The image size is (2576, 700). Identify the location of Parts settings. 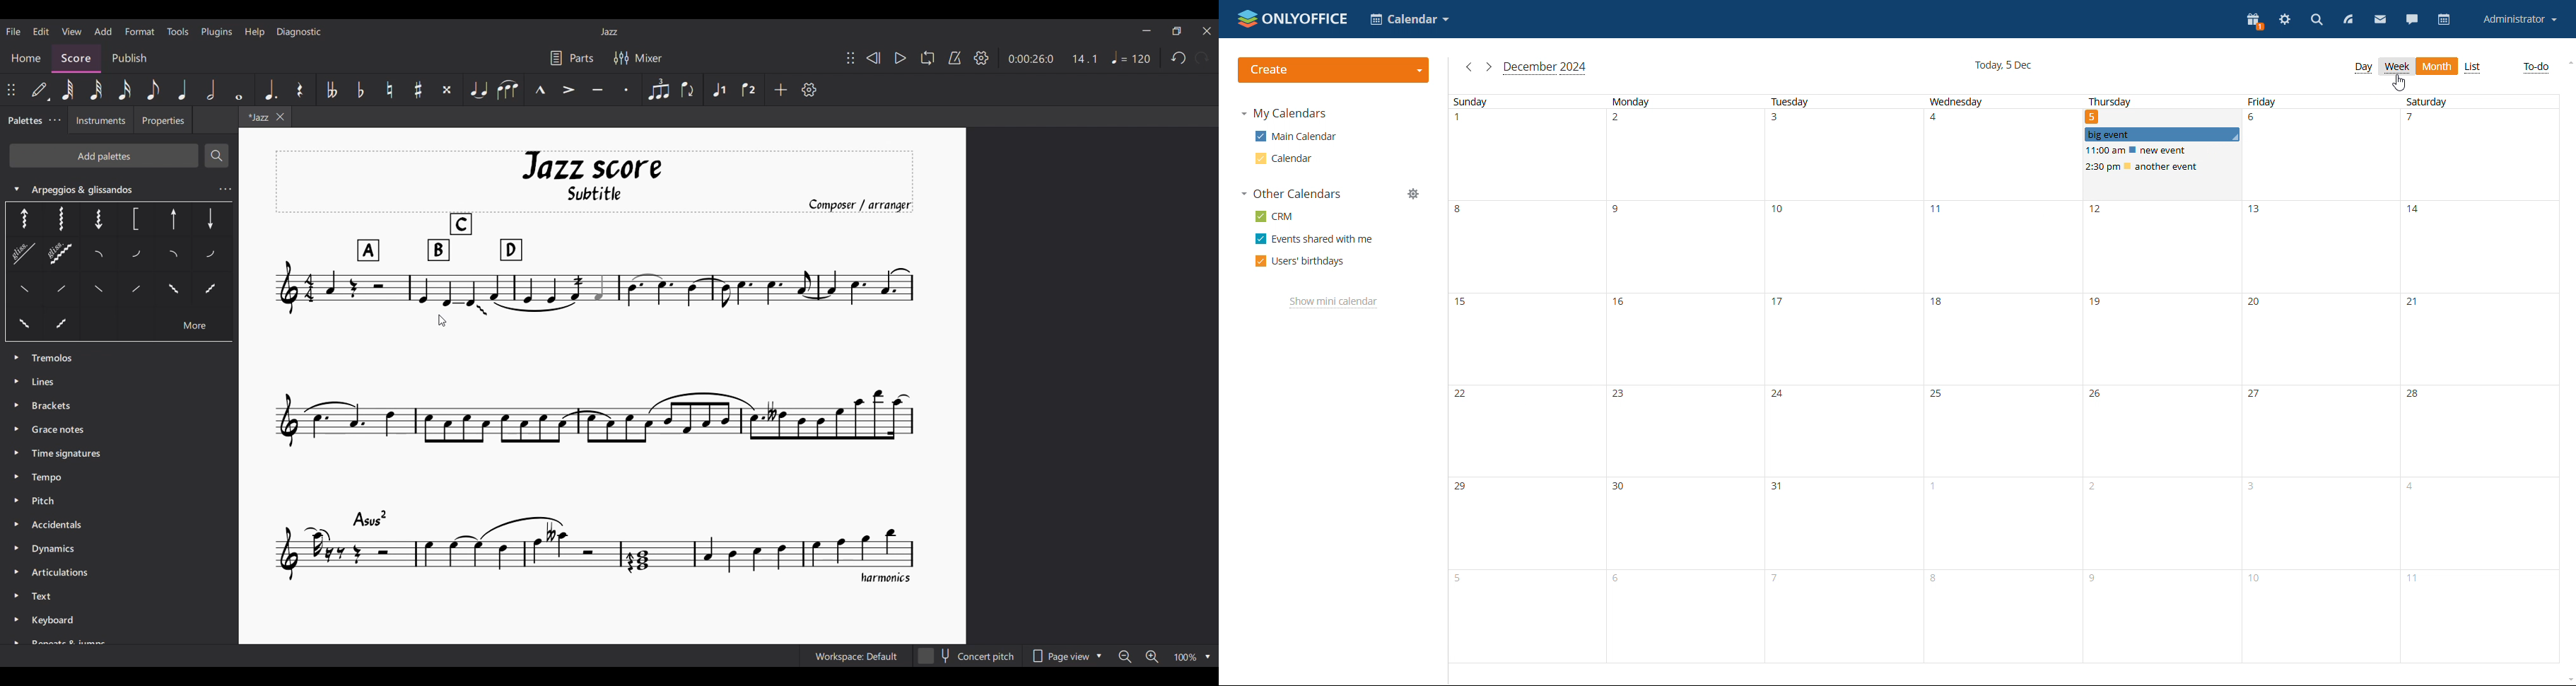
(572, 58).